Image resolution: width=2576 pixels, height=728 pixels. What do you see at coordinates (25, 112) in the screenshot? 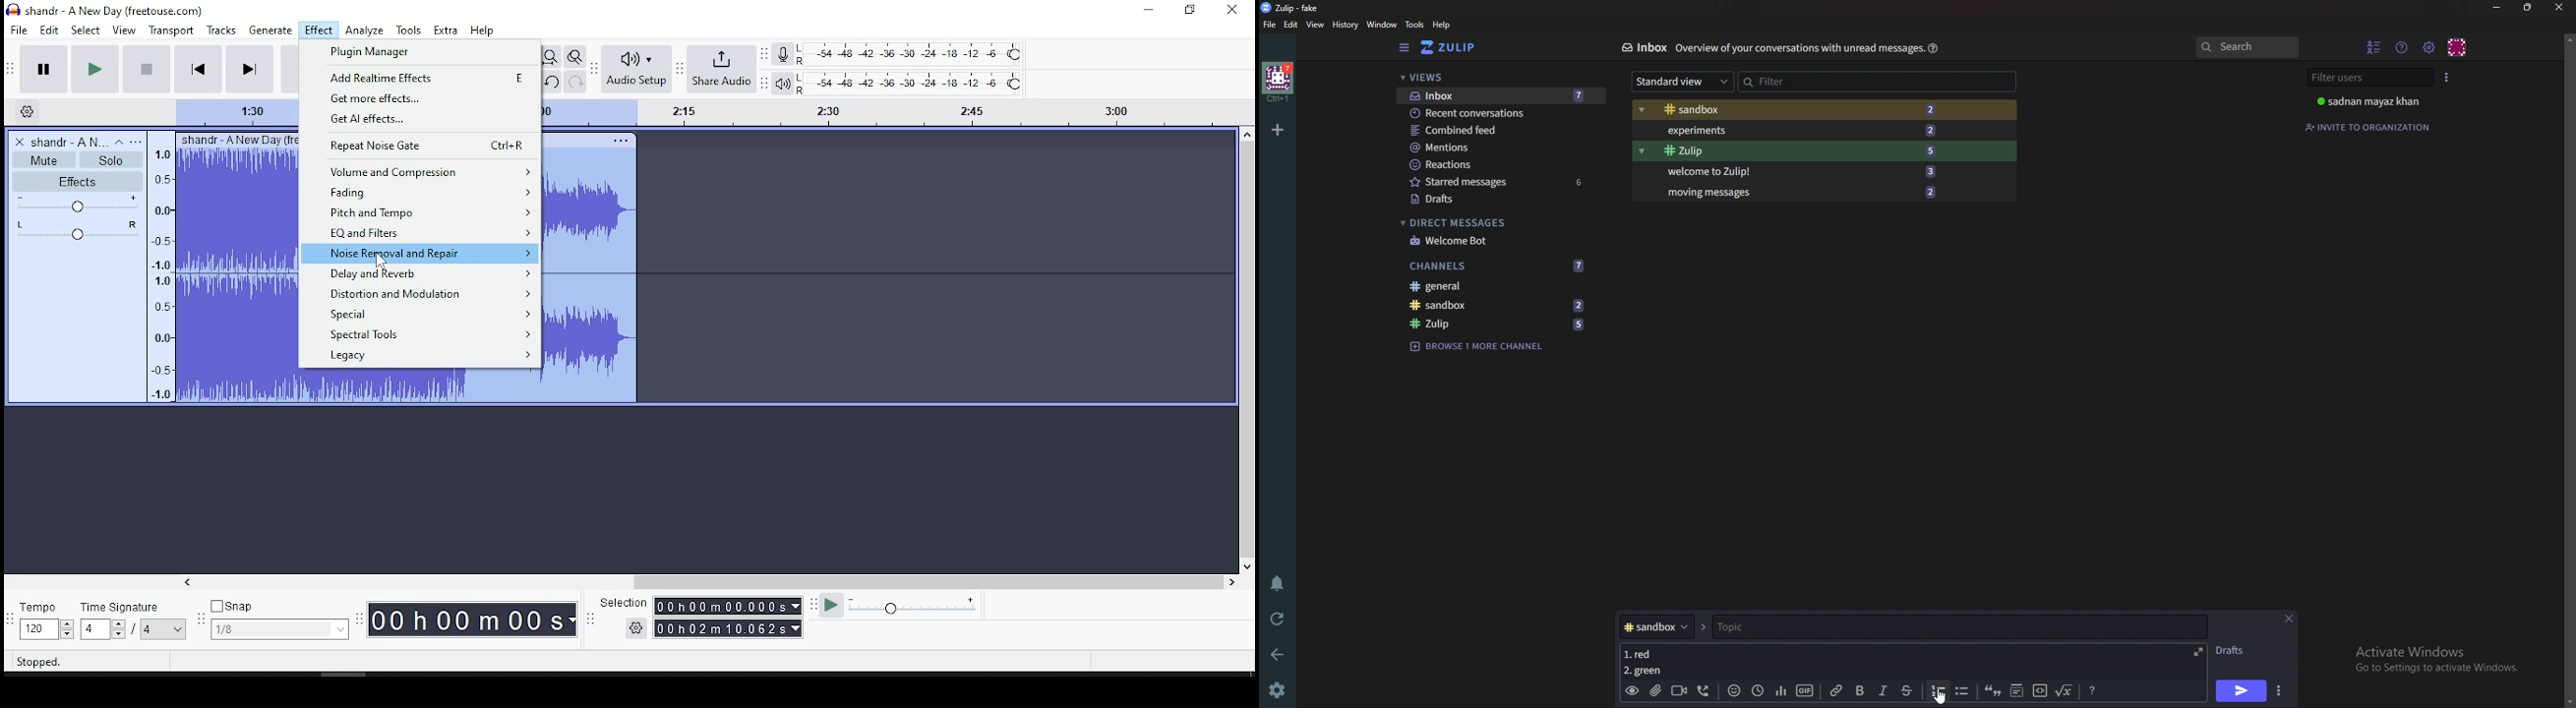
I see `Settings` at bounding box center [25, 112].